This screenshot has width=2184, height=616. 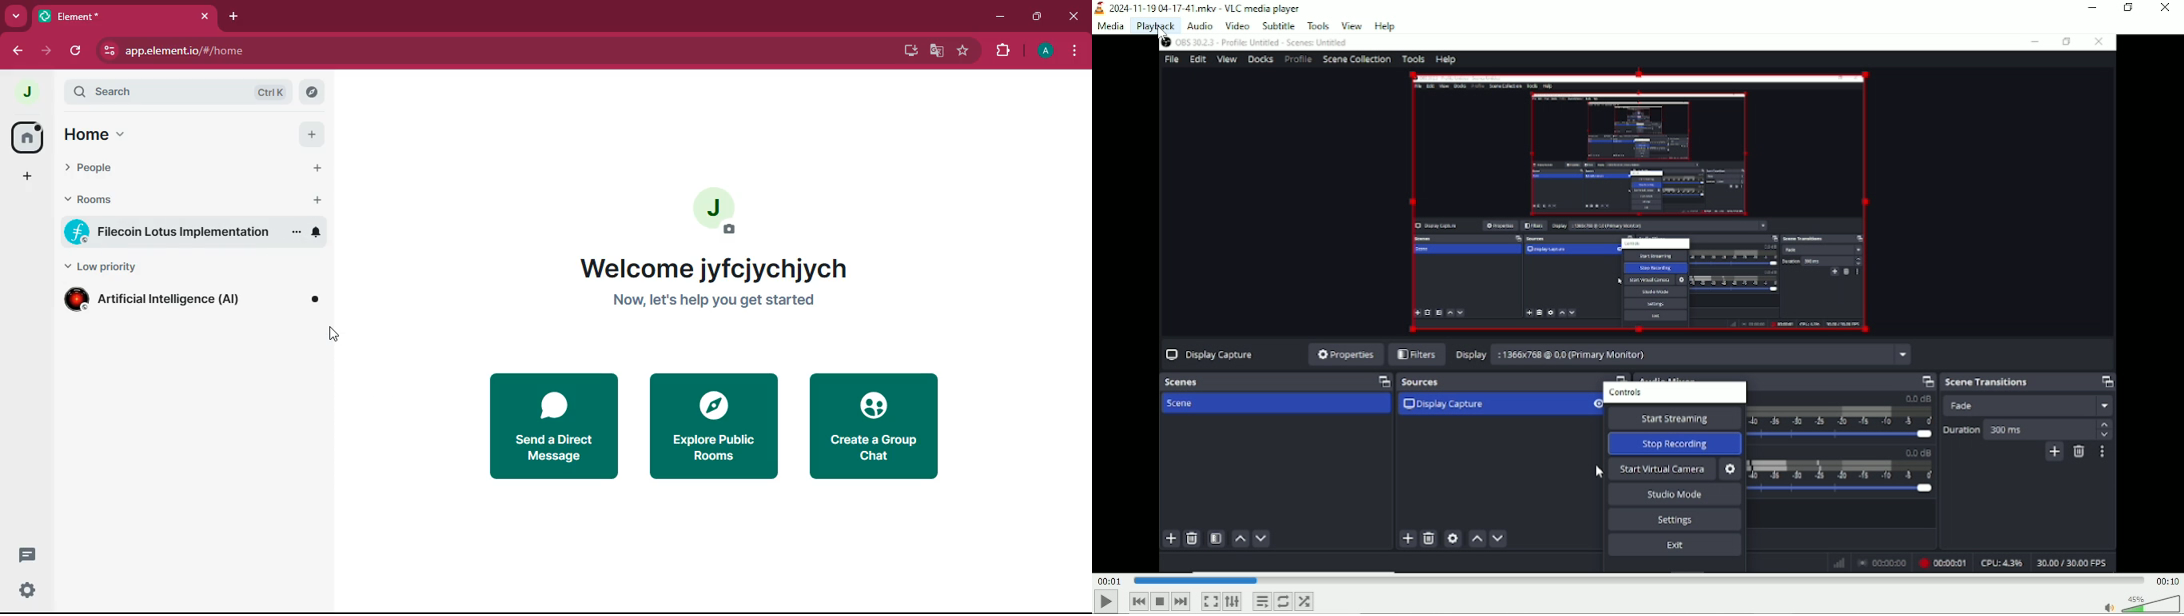 I want to click on add tab, so click(x=237, y=18).